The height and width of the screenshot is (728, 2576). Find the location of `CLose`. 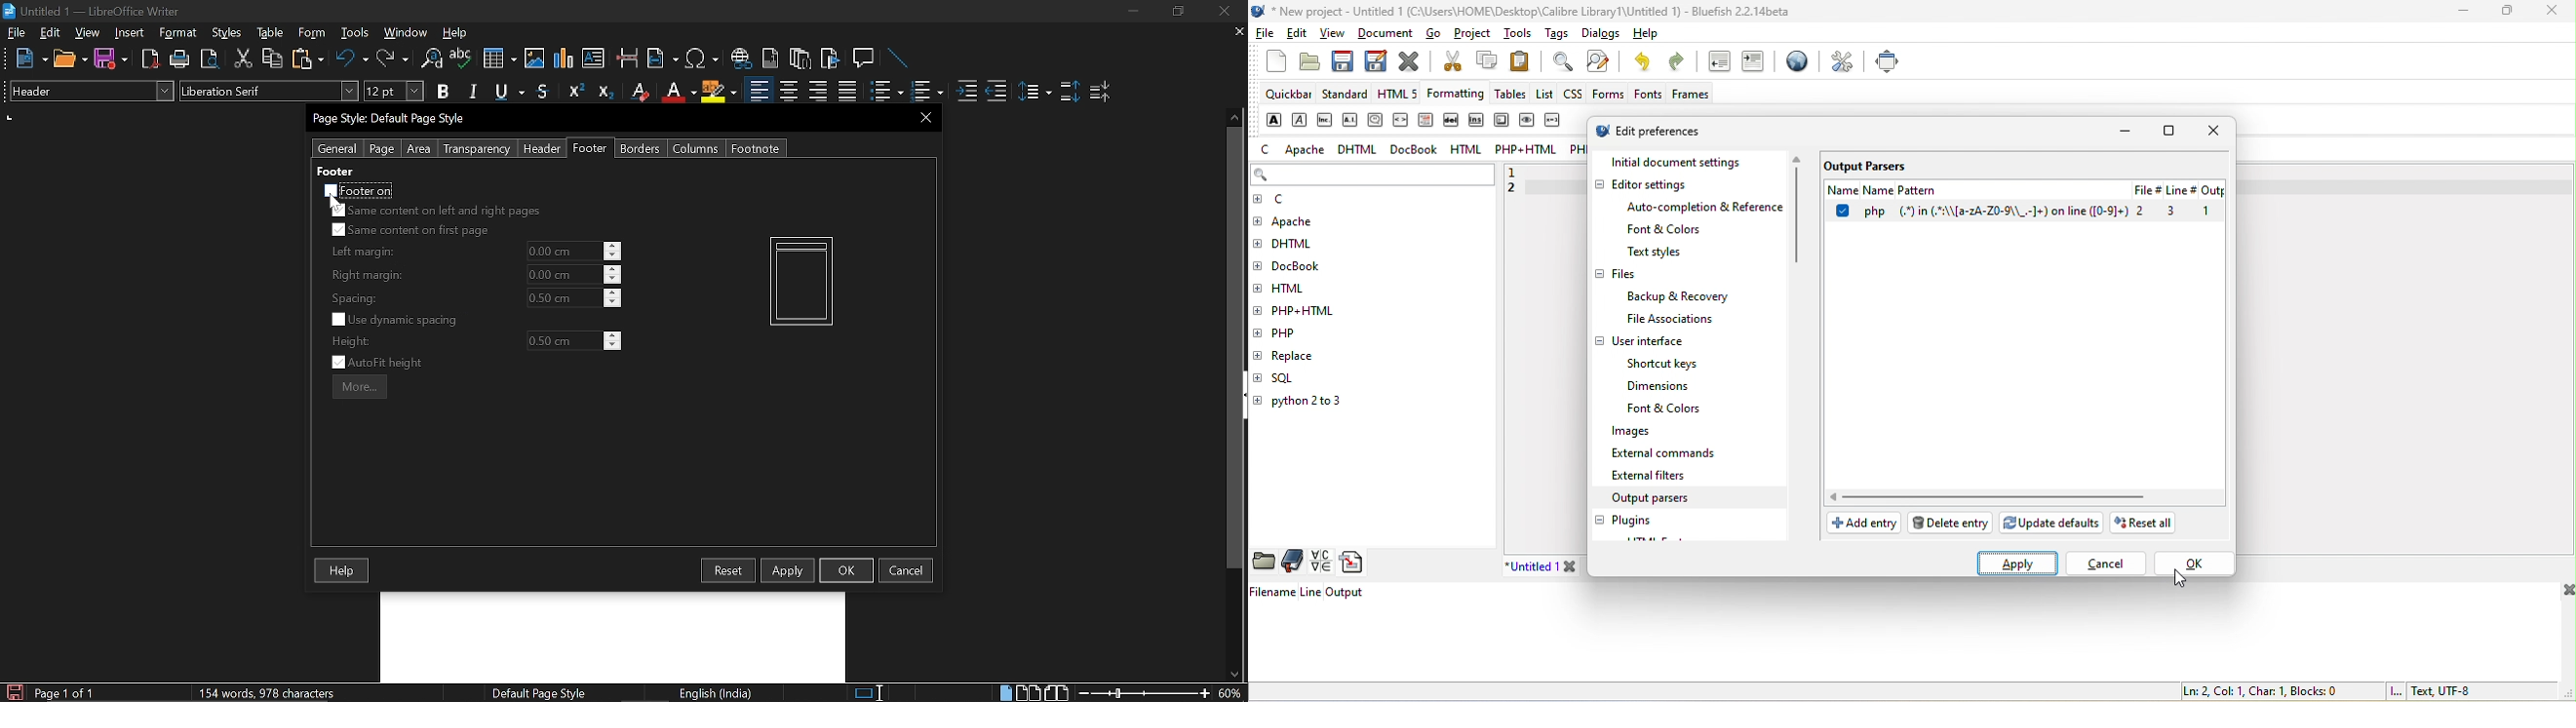

CLose is located at coordinates (923, 117).